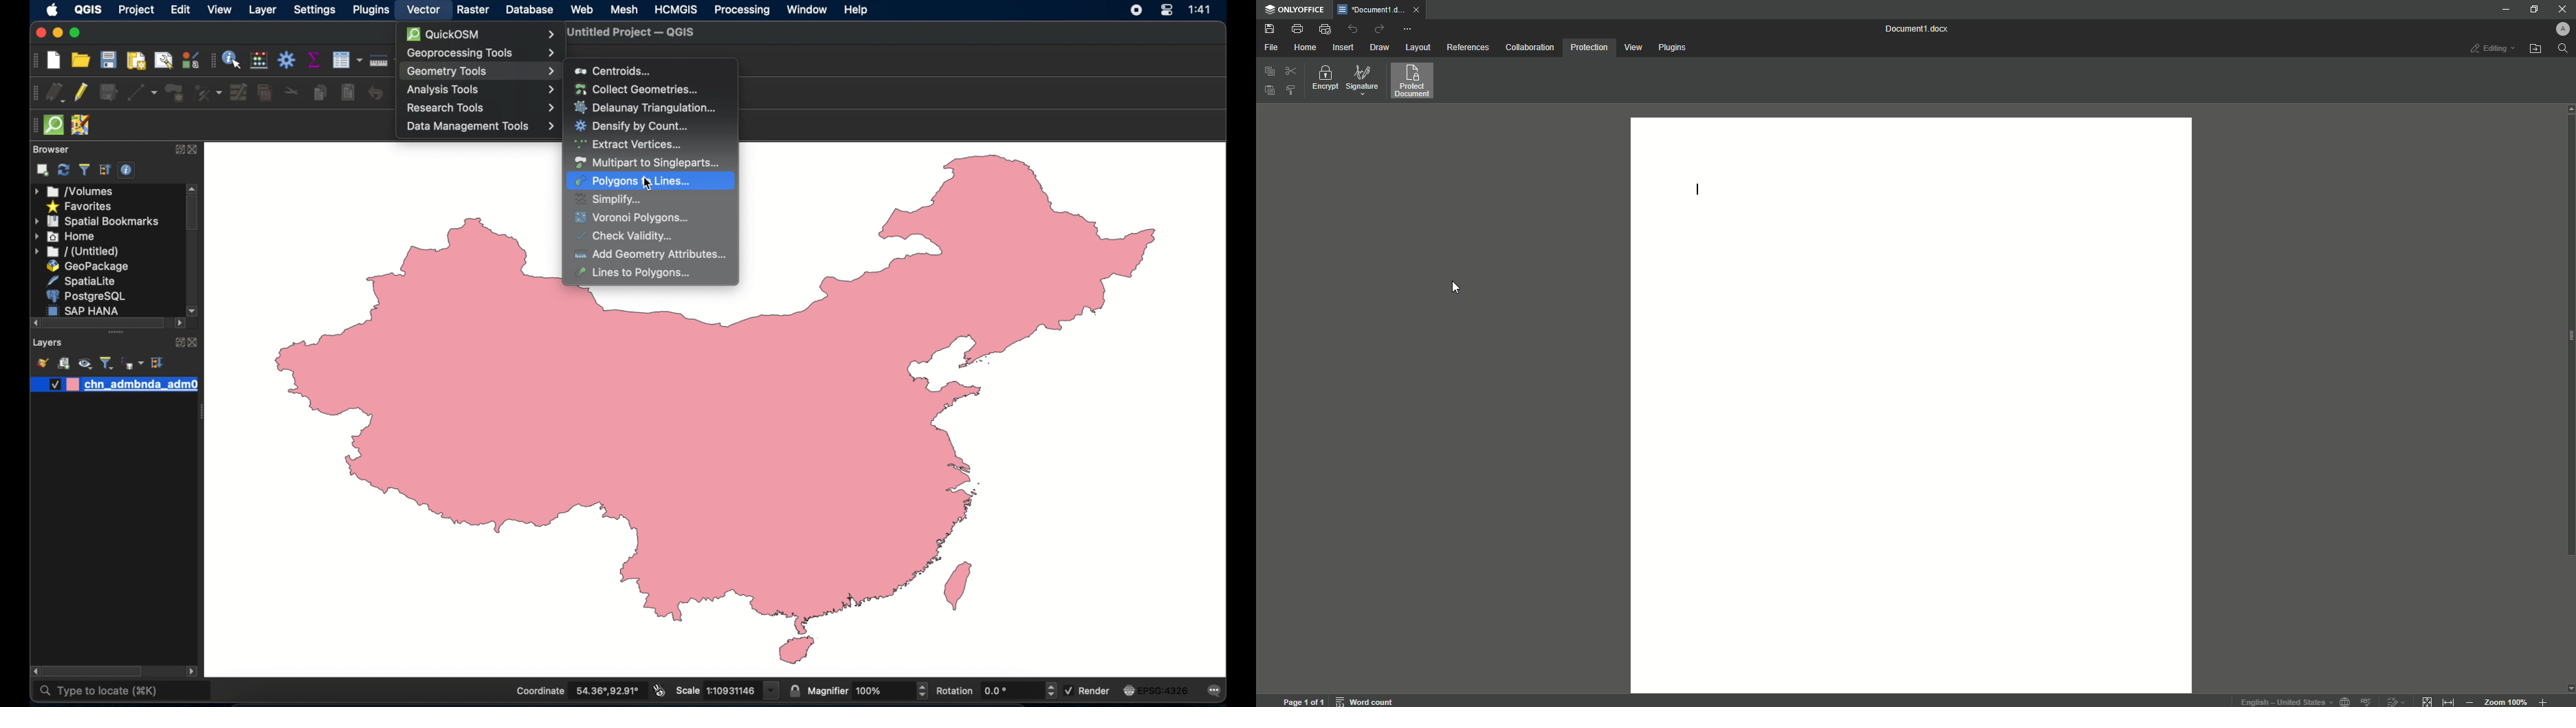  I want to click on cut features, so click(291, 92).